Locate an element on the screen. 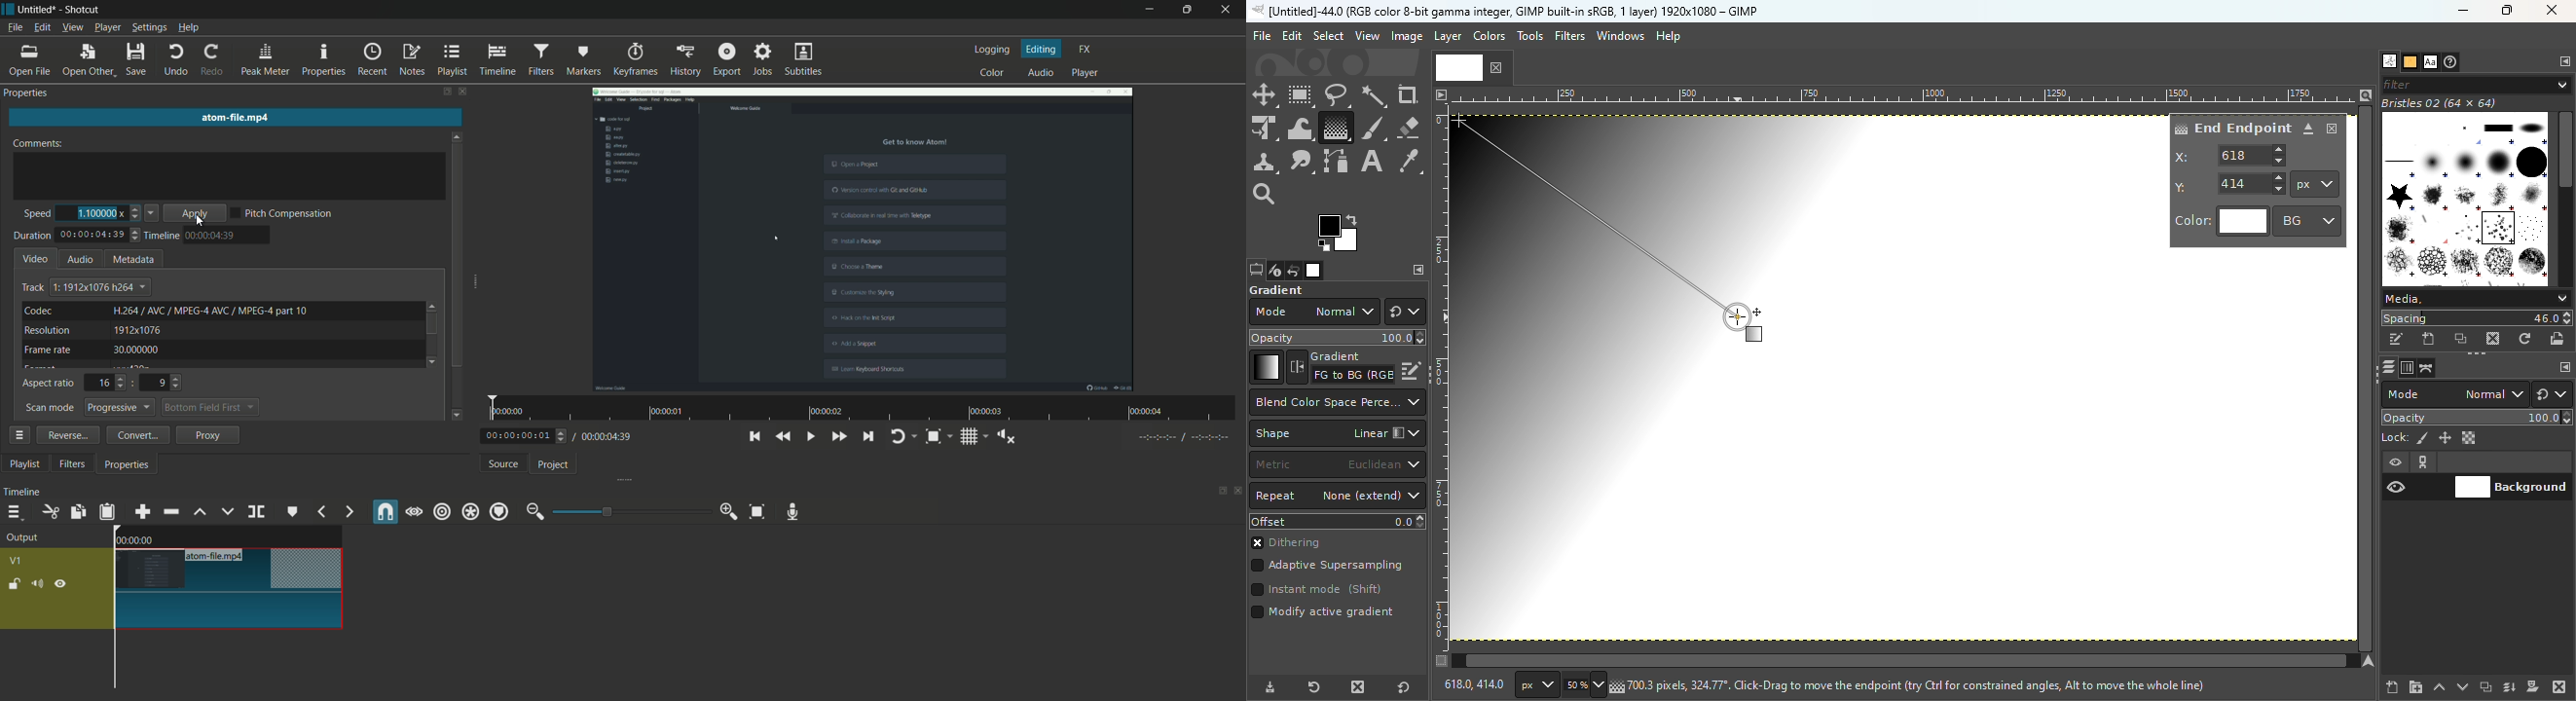  go up is located at coordinates (458, 133).